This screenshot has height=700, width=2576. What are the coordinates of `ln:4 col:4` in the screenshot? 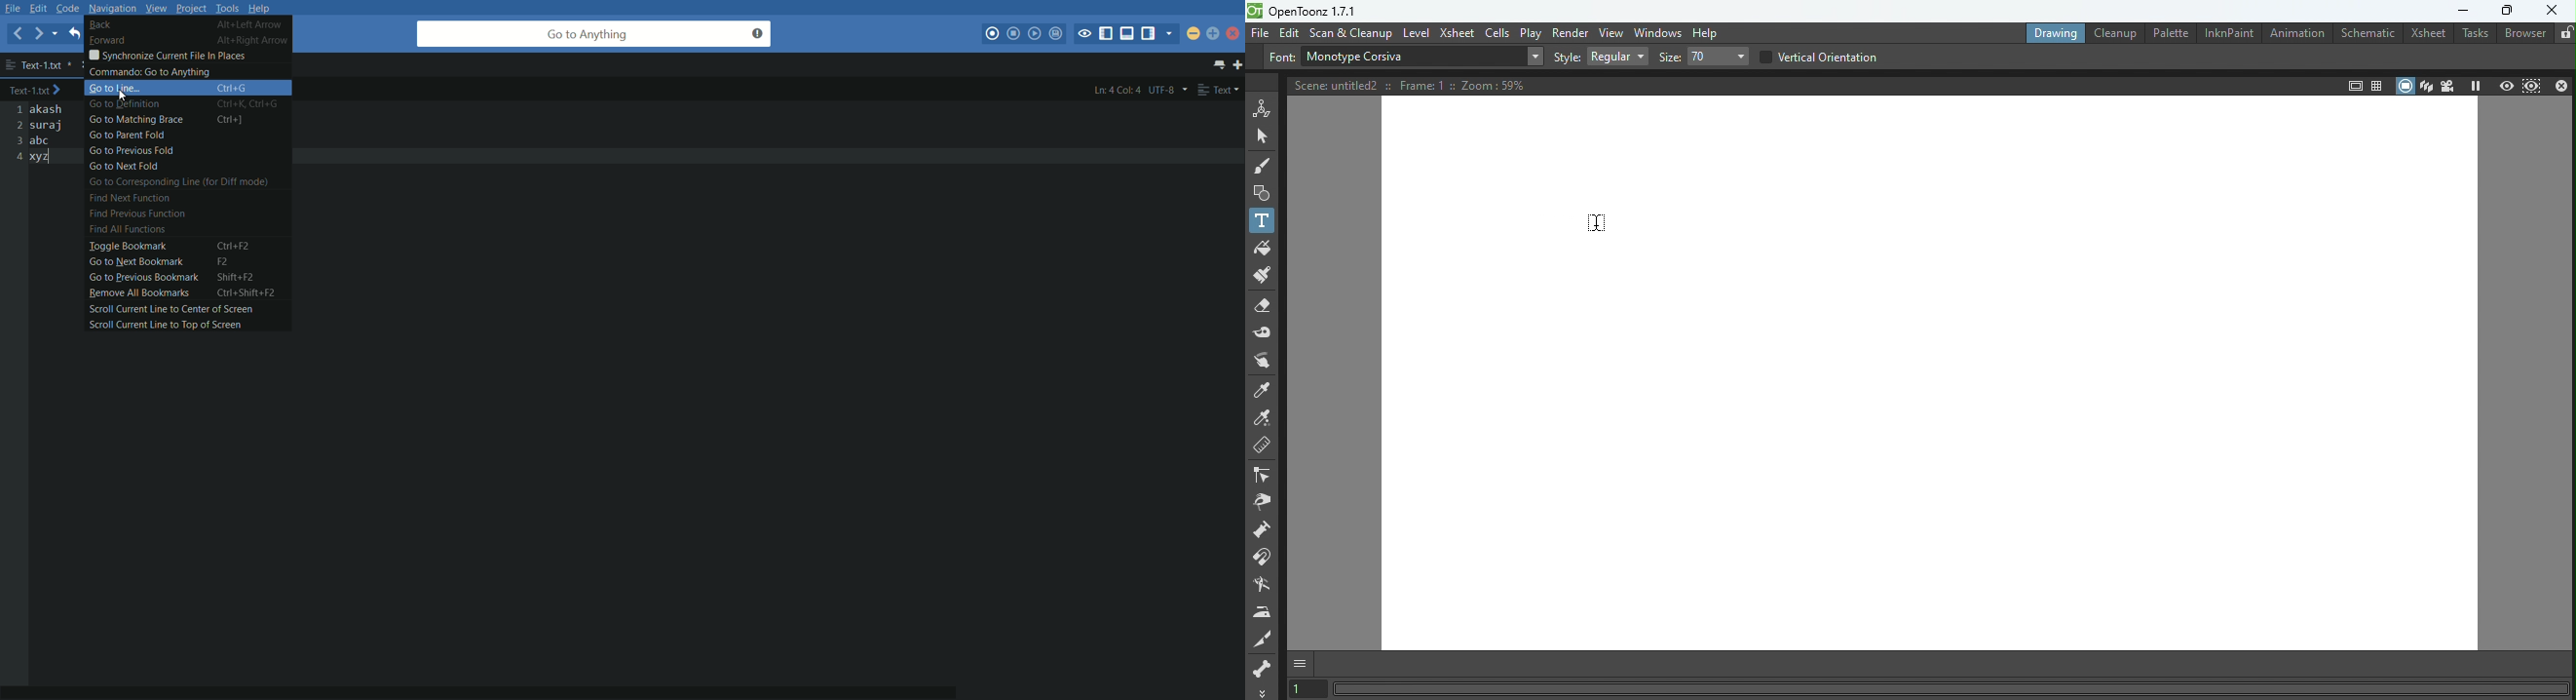 It's located at (1117, 90).